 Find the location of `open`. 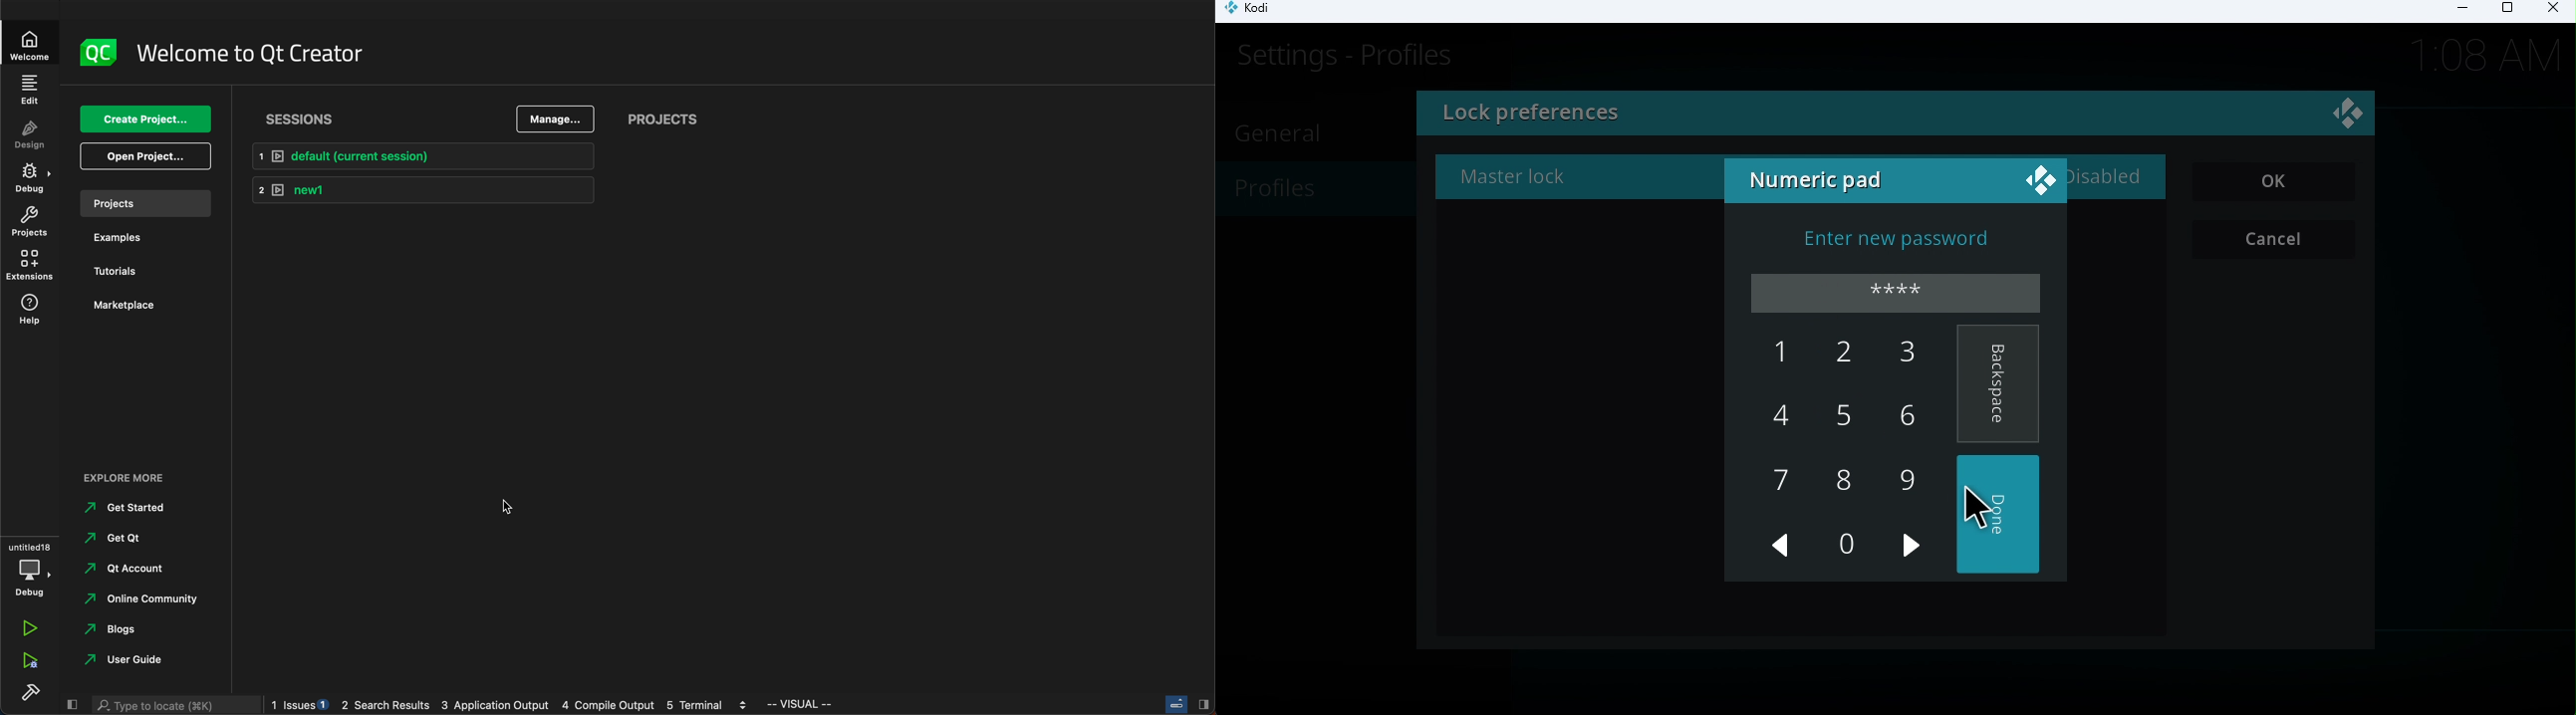

open is located at coordinates (143, 155).